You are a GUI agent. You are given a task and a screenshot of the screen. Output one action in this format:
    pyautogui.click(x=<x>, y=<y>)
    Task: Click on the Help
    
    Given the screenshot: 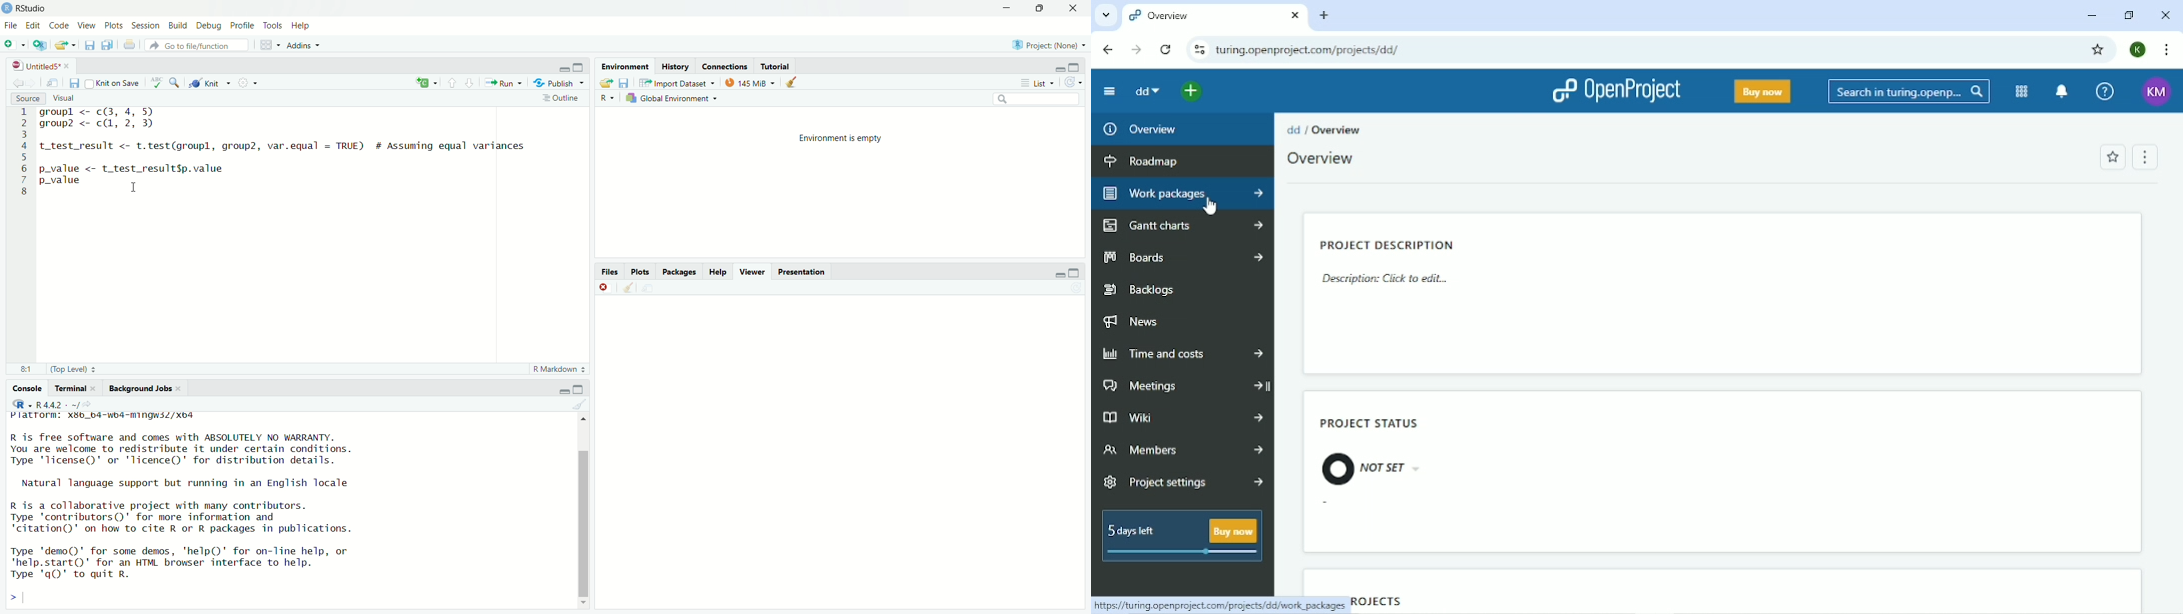 What is the action you would take?
    pyautogui.click(x=718, y=272)
    